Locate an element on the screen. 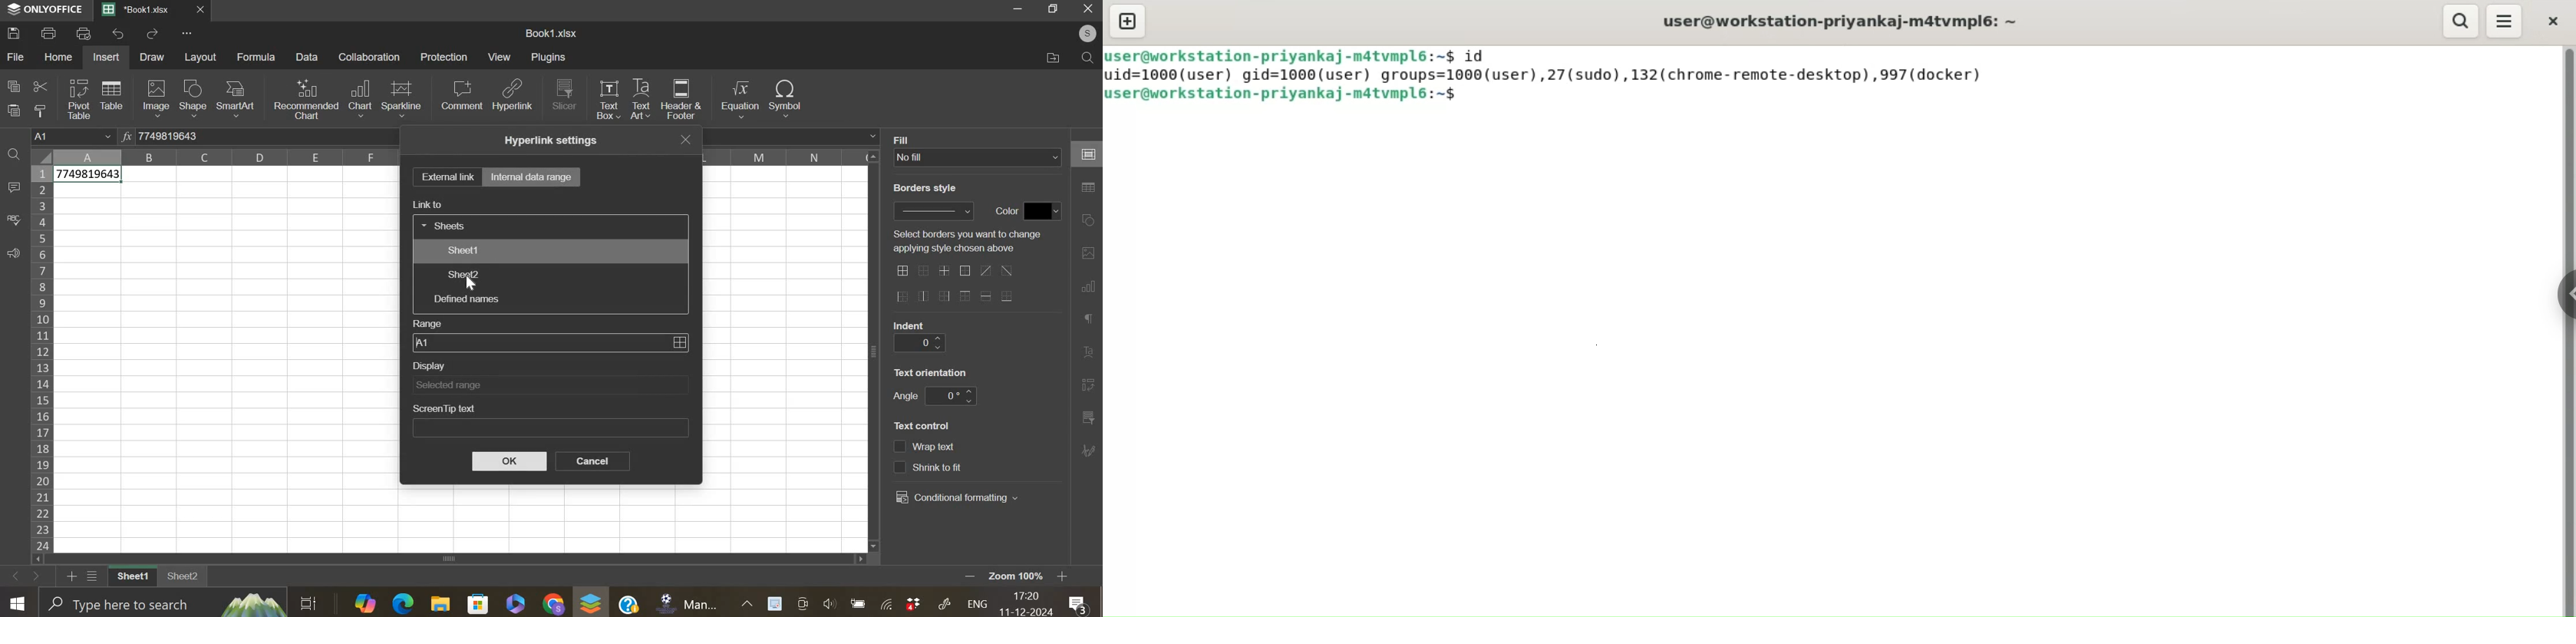 This screenshot has height=644, width=2576. find is located at coordinates (1085, 58).